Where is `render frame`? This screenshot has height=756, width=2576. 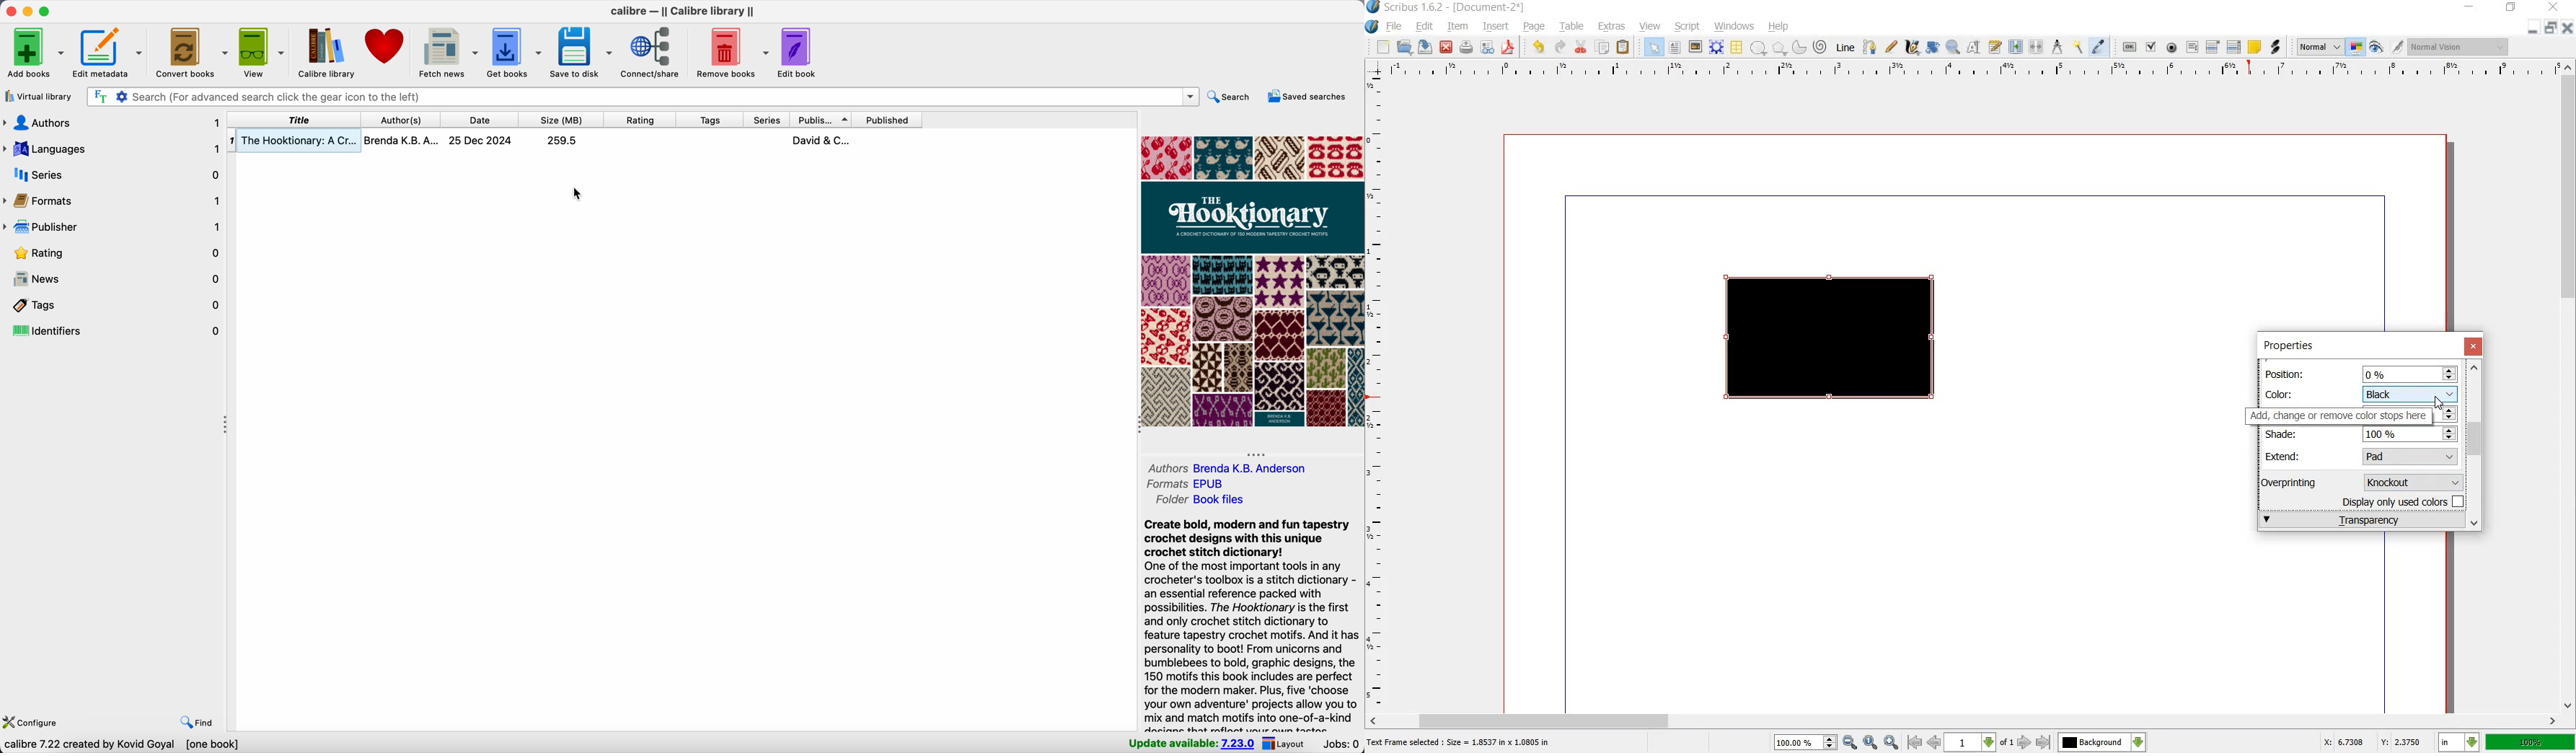
render frame is located at coordinates (1716, 48).